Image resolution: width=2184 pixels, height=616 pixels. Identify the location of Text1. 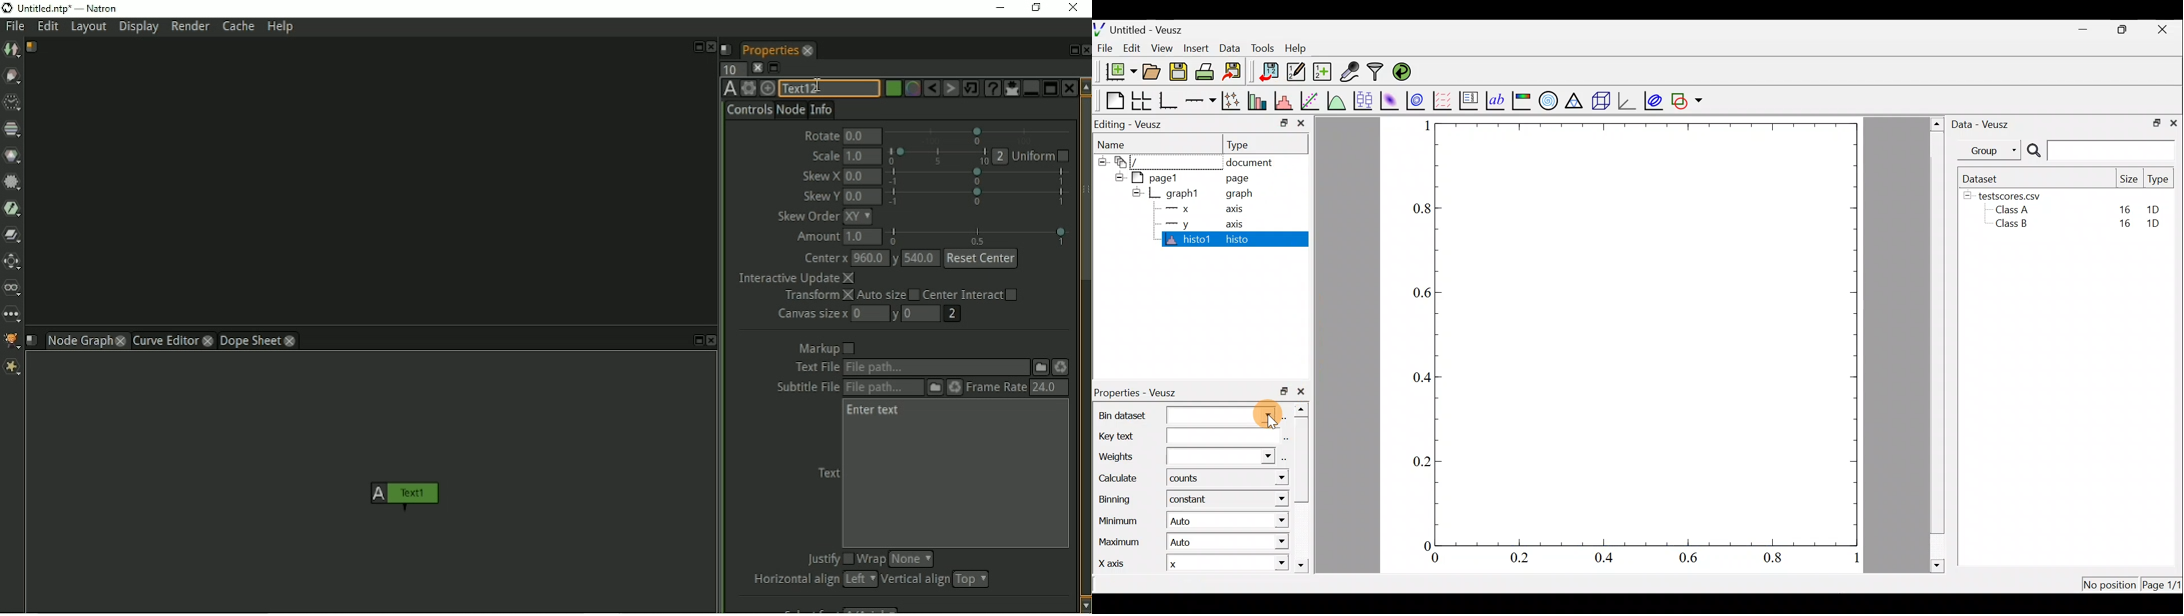
(828, 89).